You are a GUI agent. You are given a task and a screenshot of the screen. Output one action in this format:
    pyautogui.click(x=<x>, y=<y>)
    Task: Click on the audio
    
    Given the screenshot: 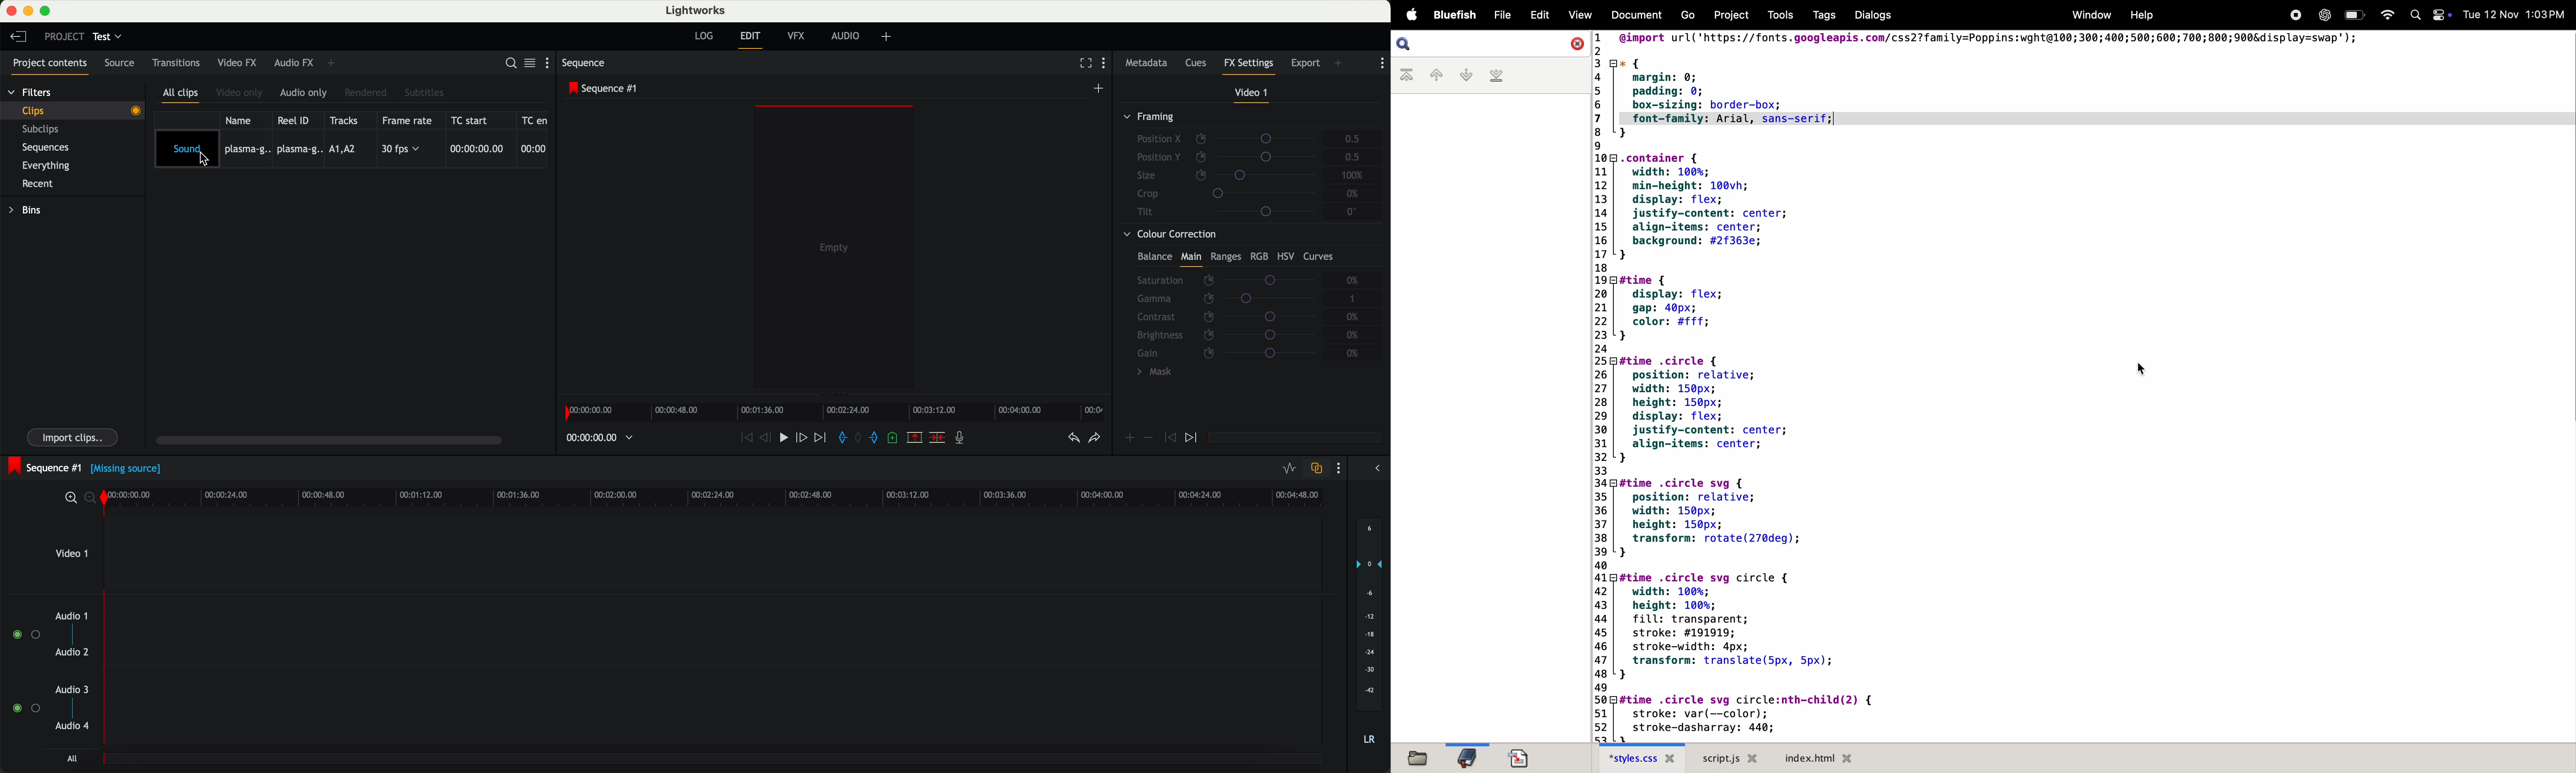 What is the action you would take?
    pyautogui.click(x=848, y=36)
    